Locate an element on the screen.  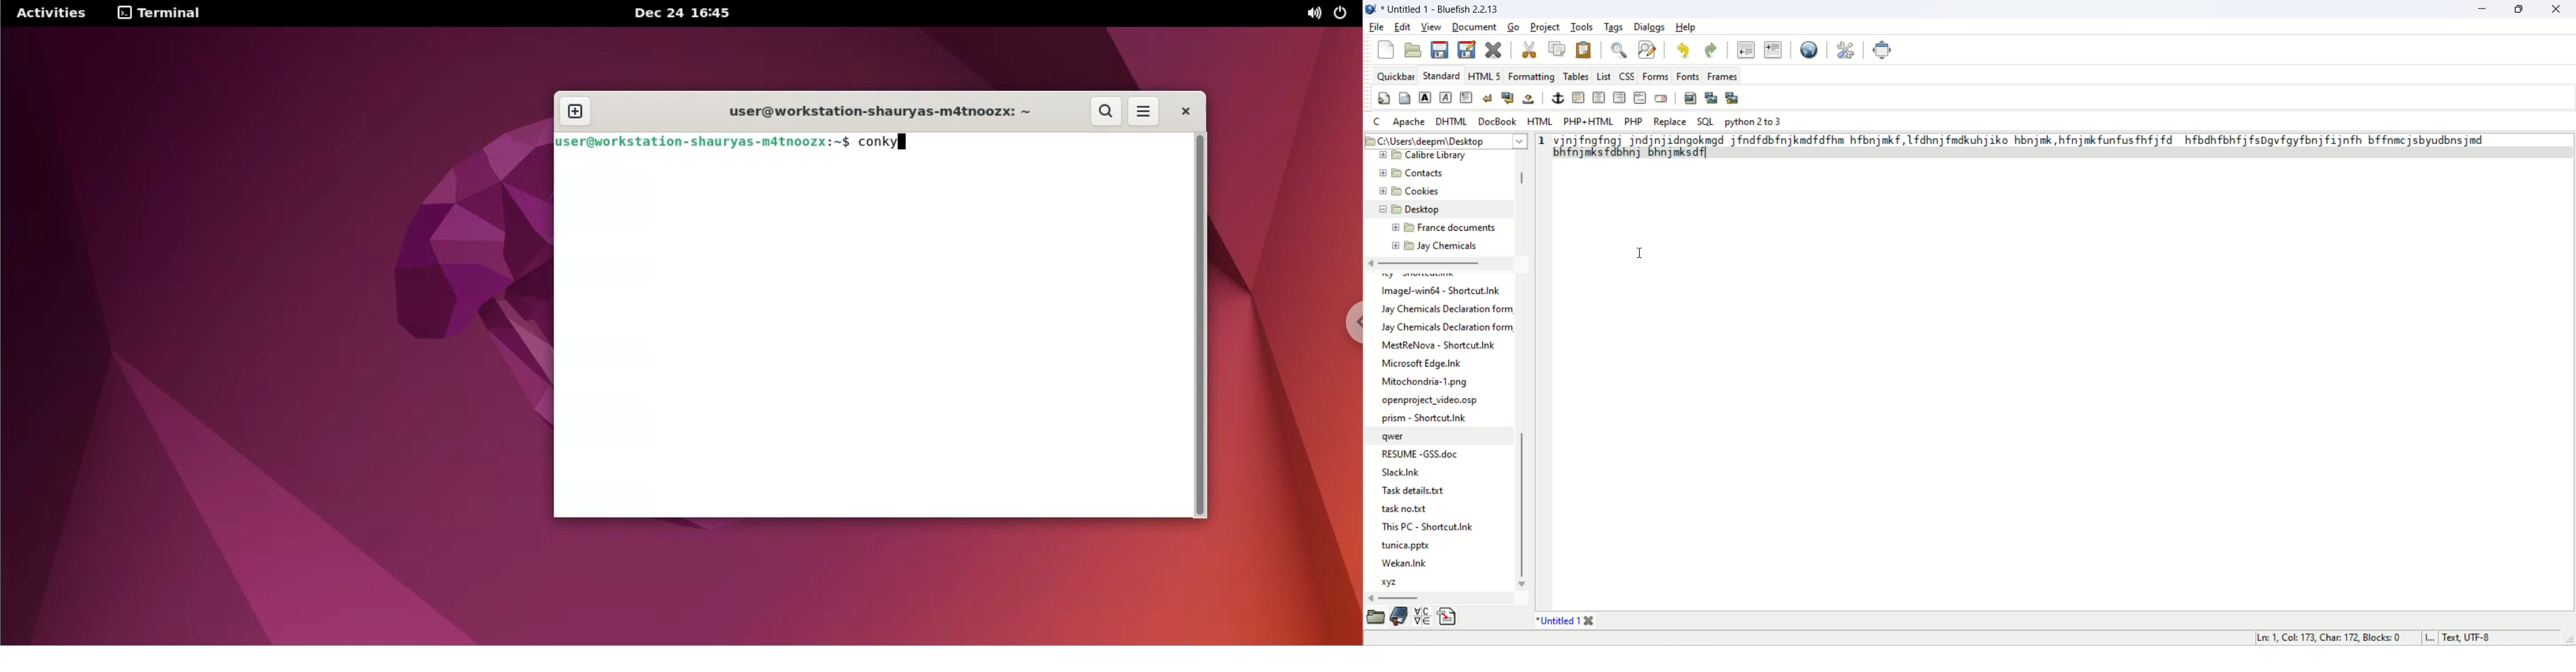
fullscreen is located at coordinates (1884, 49).